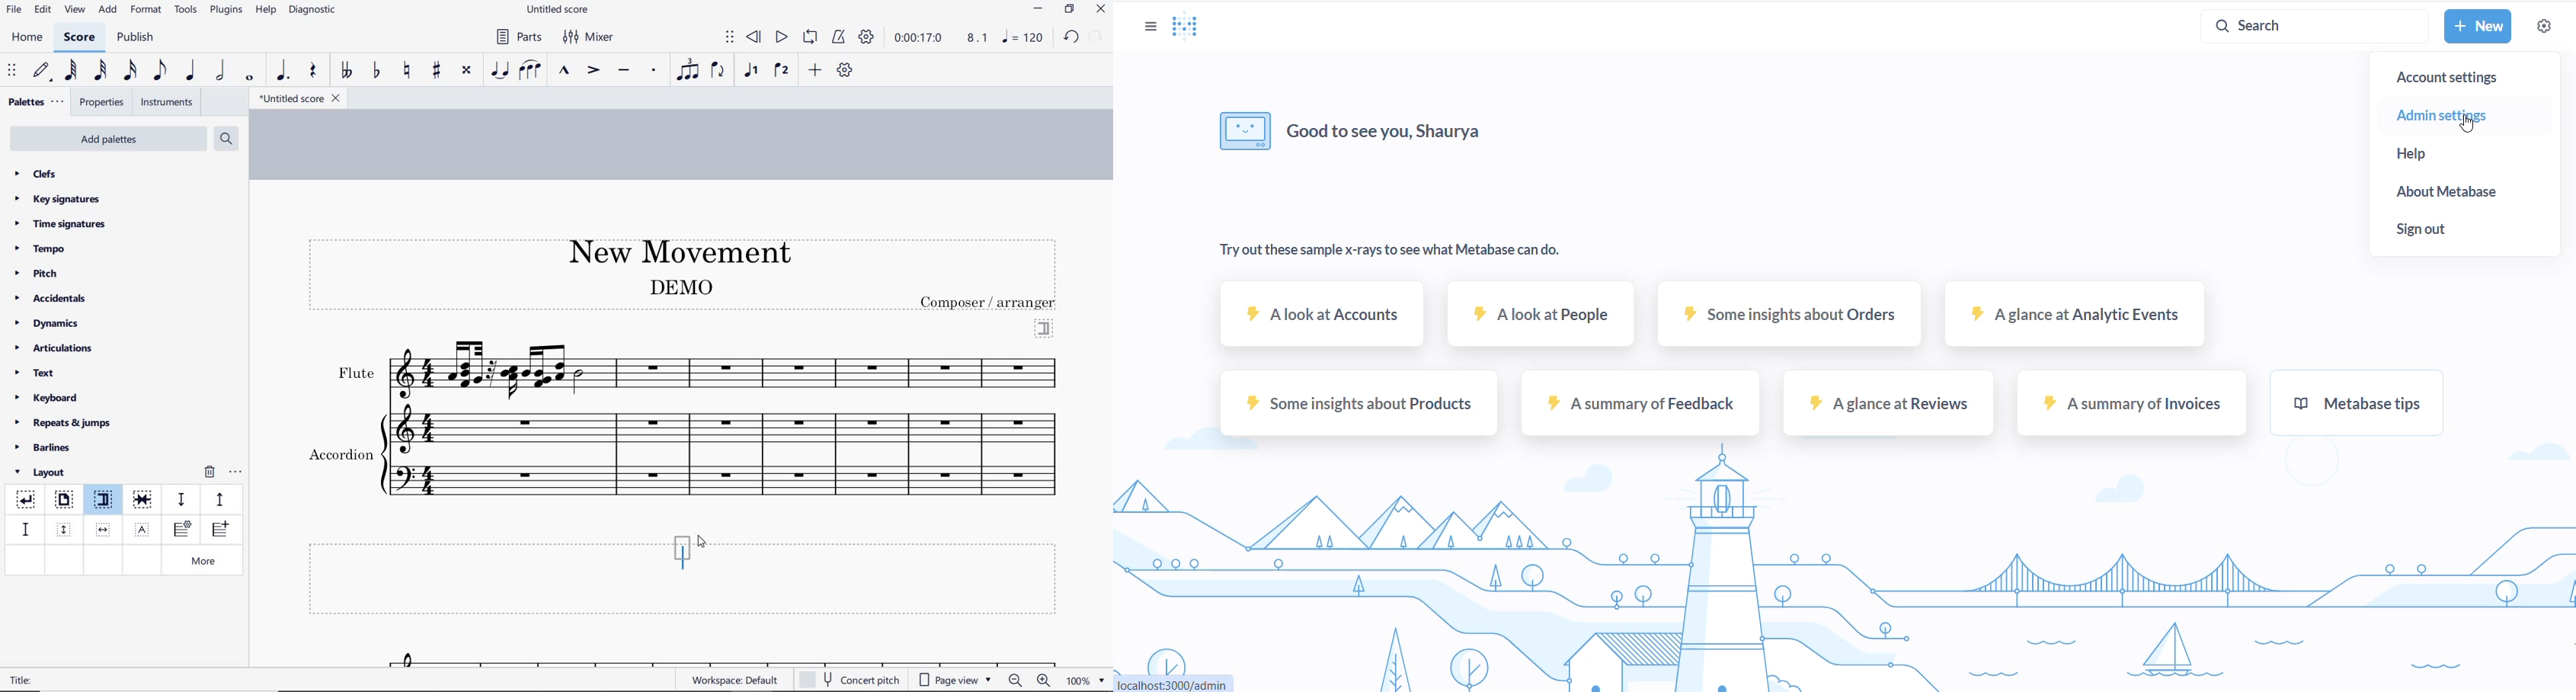 The image size is (2576, 700). What do you see at coordinates (209, 473) in the screenshot?
I see `remove layout` at bounding box center [209, 473].